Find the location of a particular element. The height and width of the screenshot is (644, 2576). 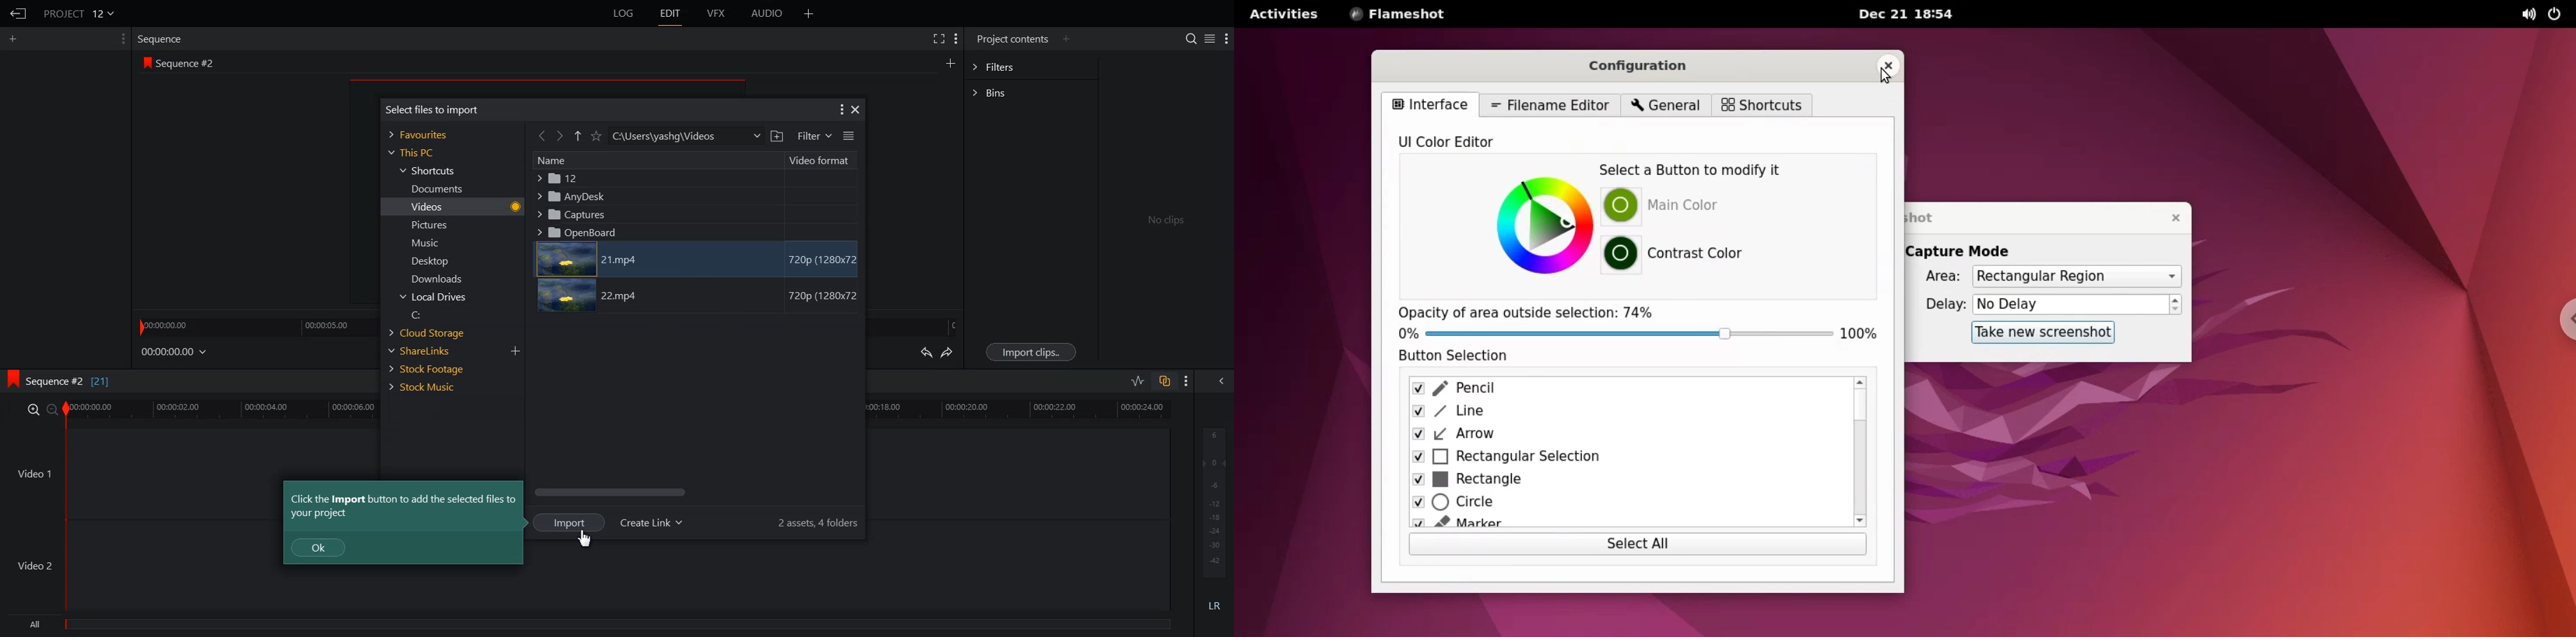

Close is located at coordinates (856, 111).